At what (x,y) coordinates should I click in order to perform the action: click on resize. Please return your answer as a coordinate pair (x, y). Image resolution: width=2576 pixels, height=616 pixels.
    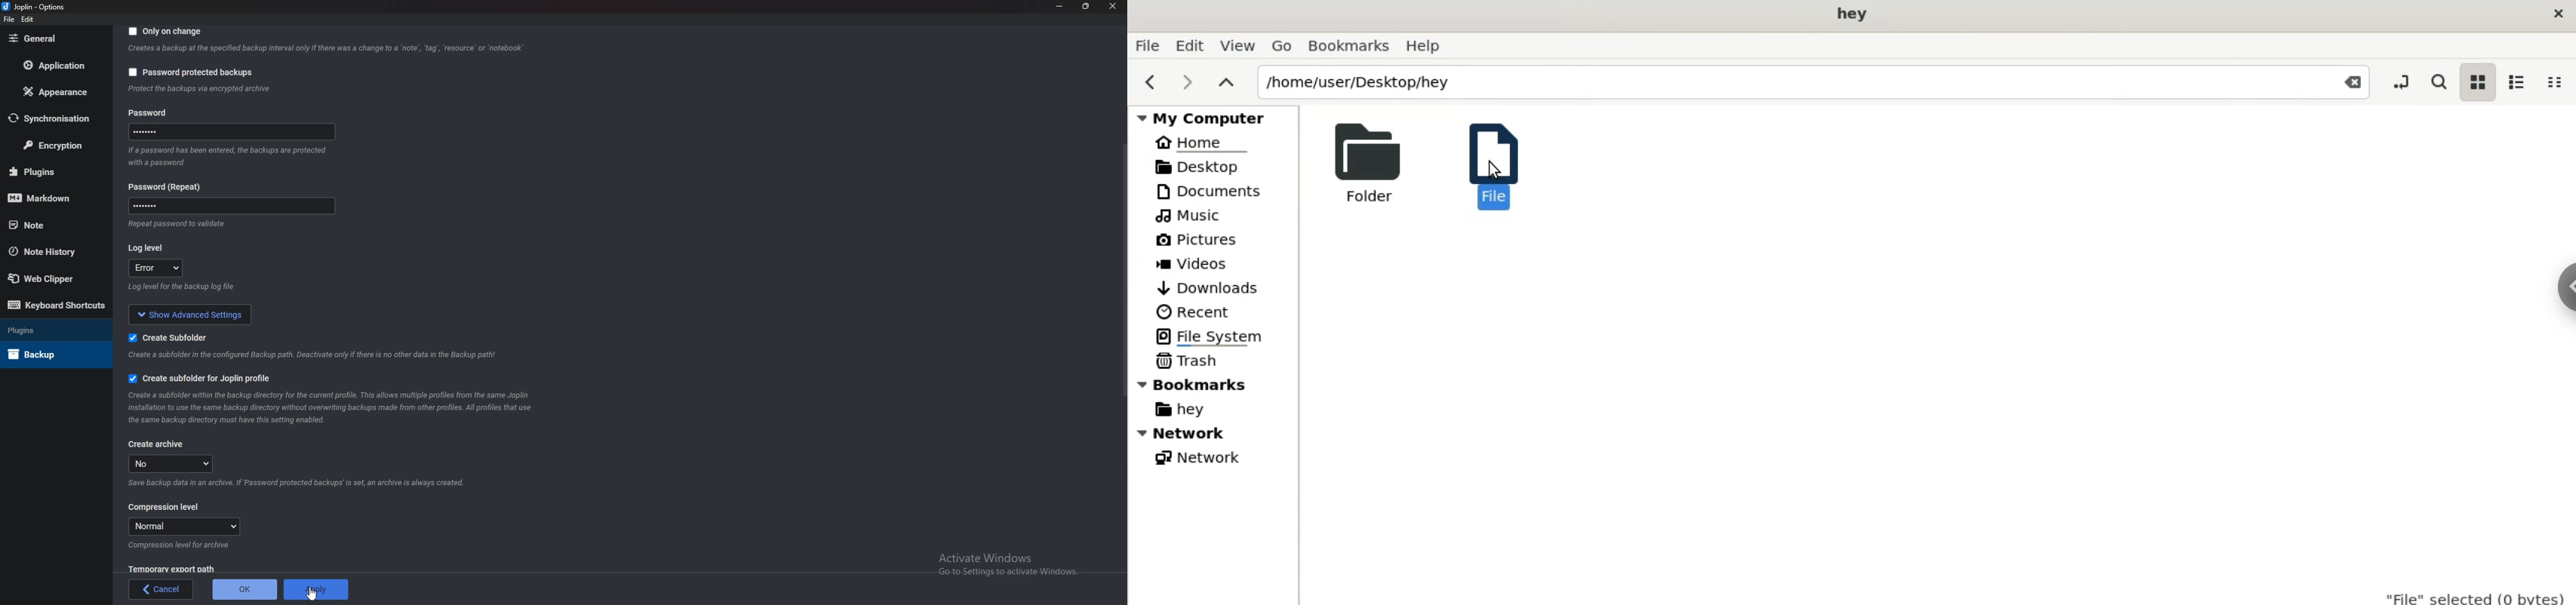
    Looking at the image, I should click on (1087, 6).